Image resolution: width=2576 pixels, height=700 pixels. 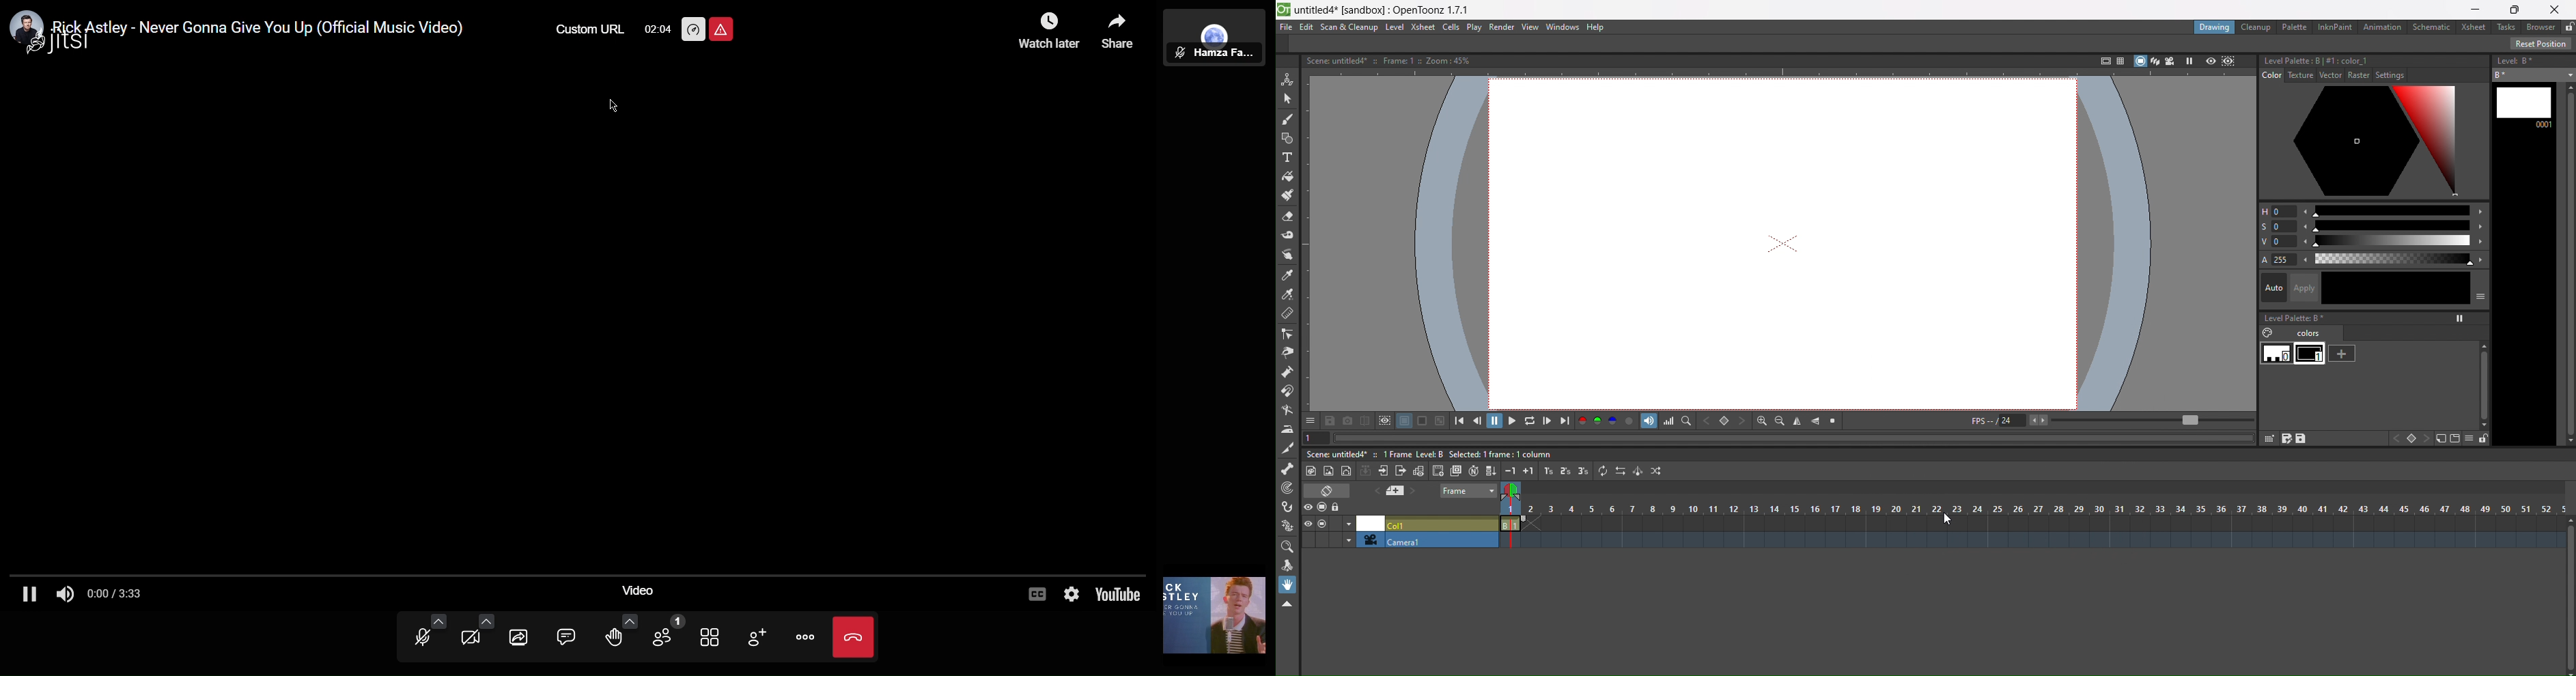 What do you see at coordinates (2312, 354) in the screenshot?
I see `1` at bounding box center [2312, 354].